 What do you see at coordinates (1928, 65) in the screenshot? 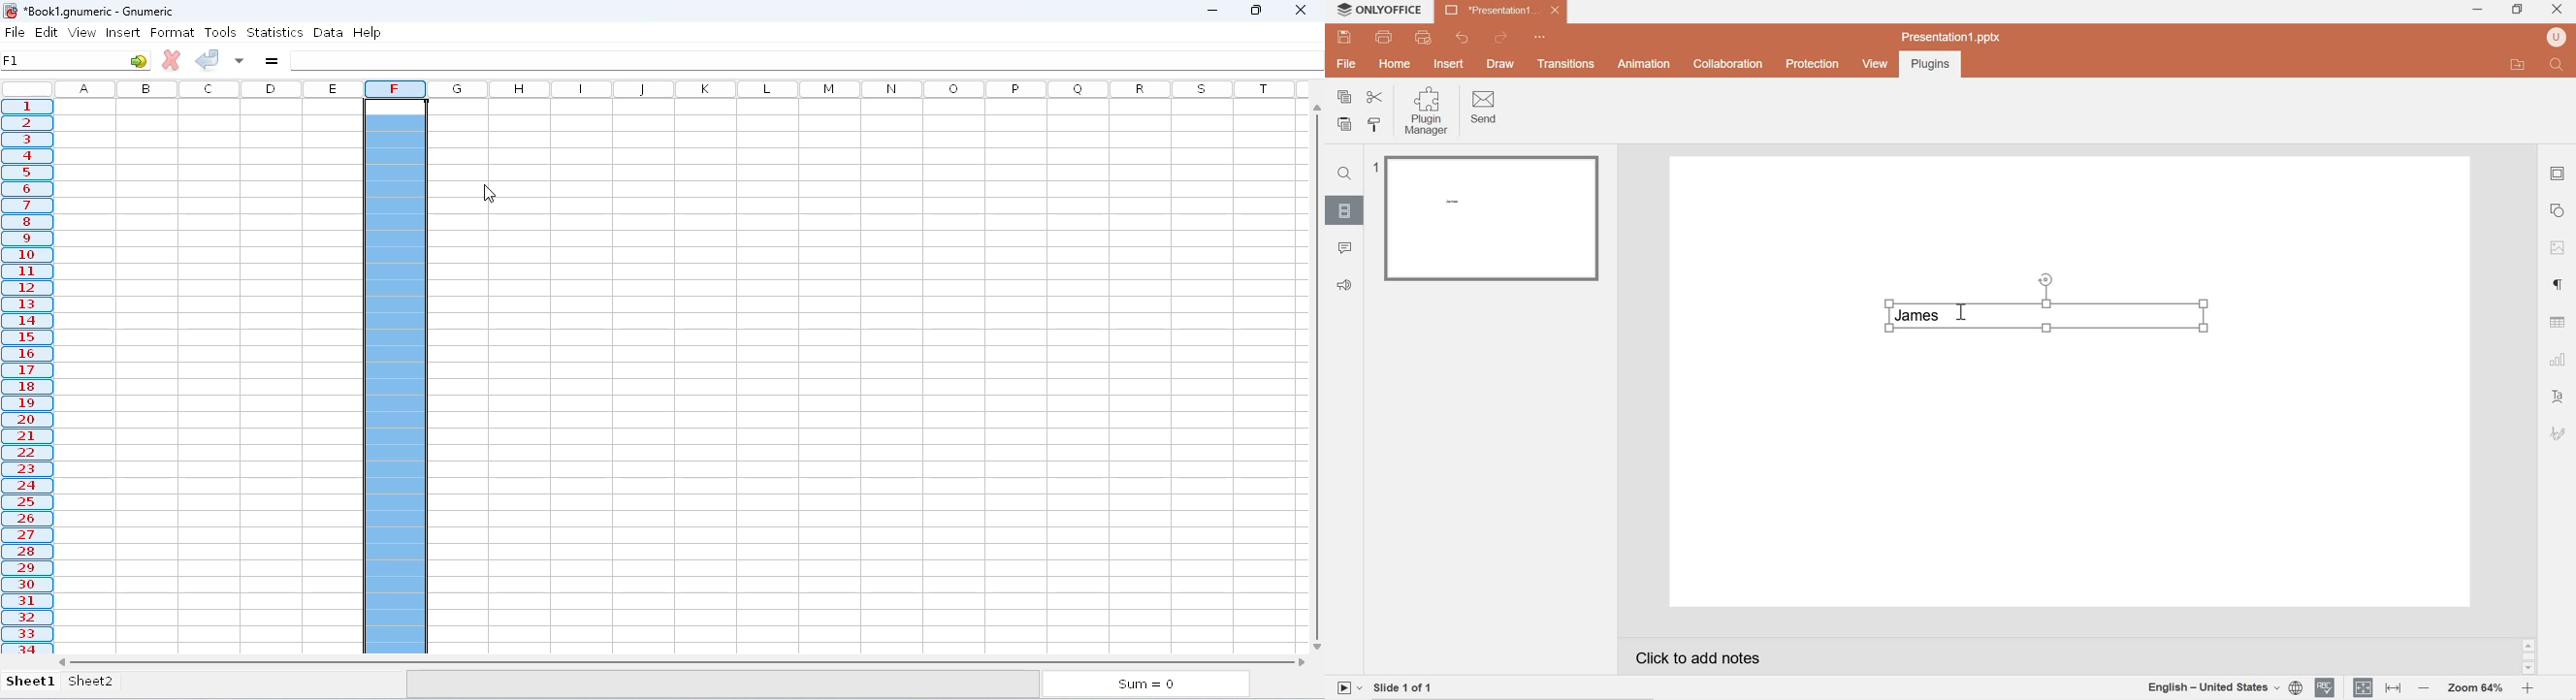
I see `Plugins` at bounding box center [1928, 65].